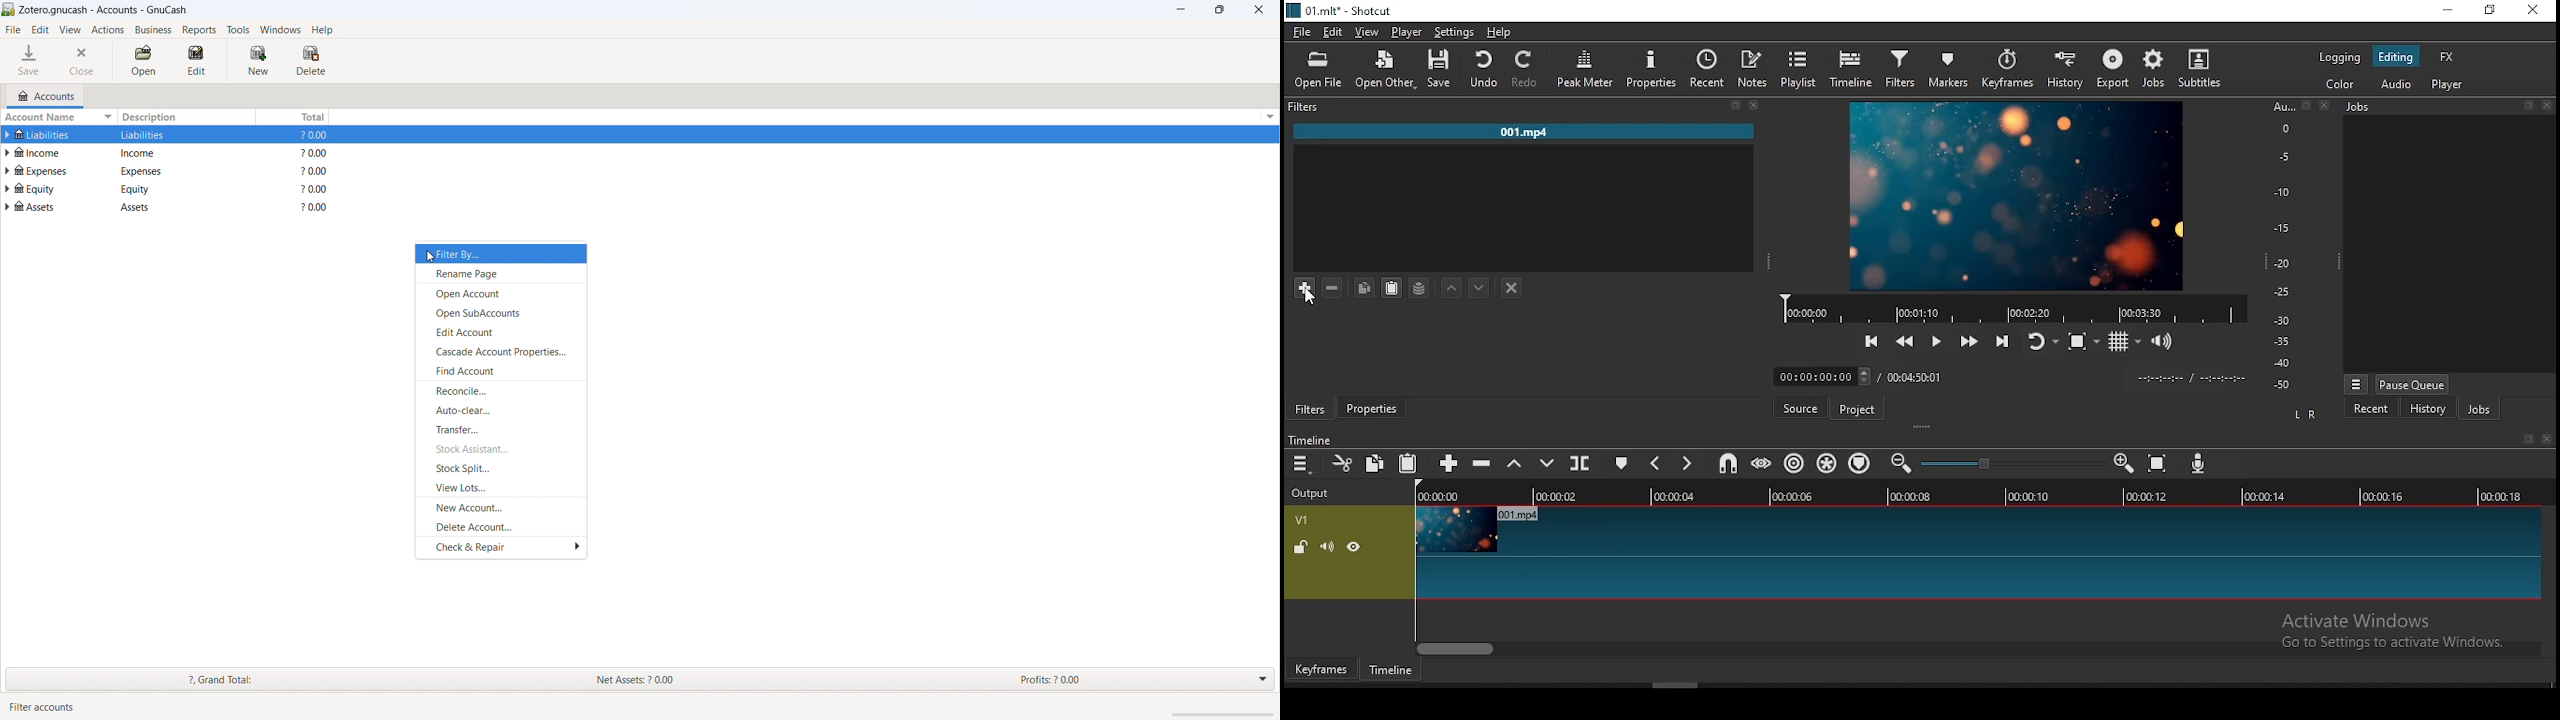 The height and width of the screenshot is (728, 2576). What do you see at coordinates (108, 31) in the screenshot?
I see `actions` at bounding box center [108, 31].